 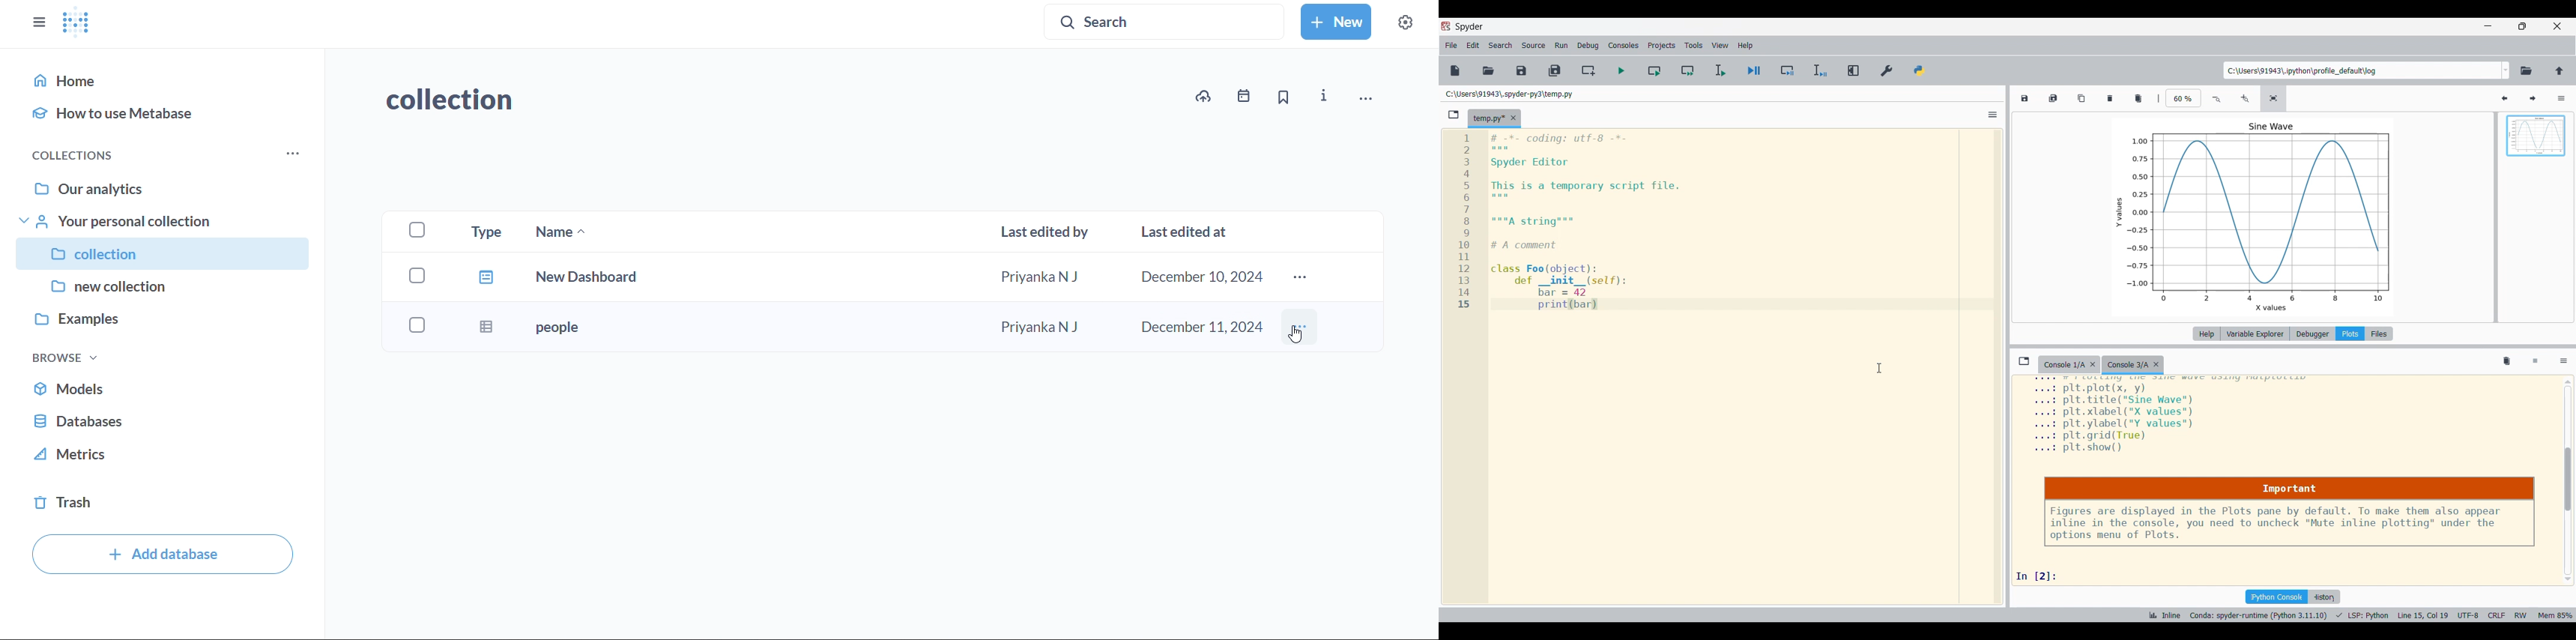 I want to click on Run current cell and go to next, so click(x=1688, y=71).